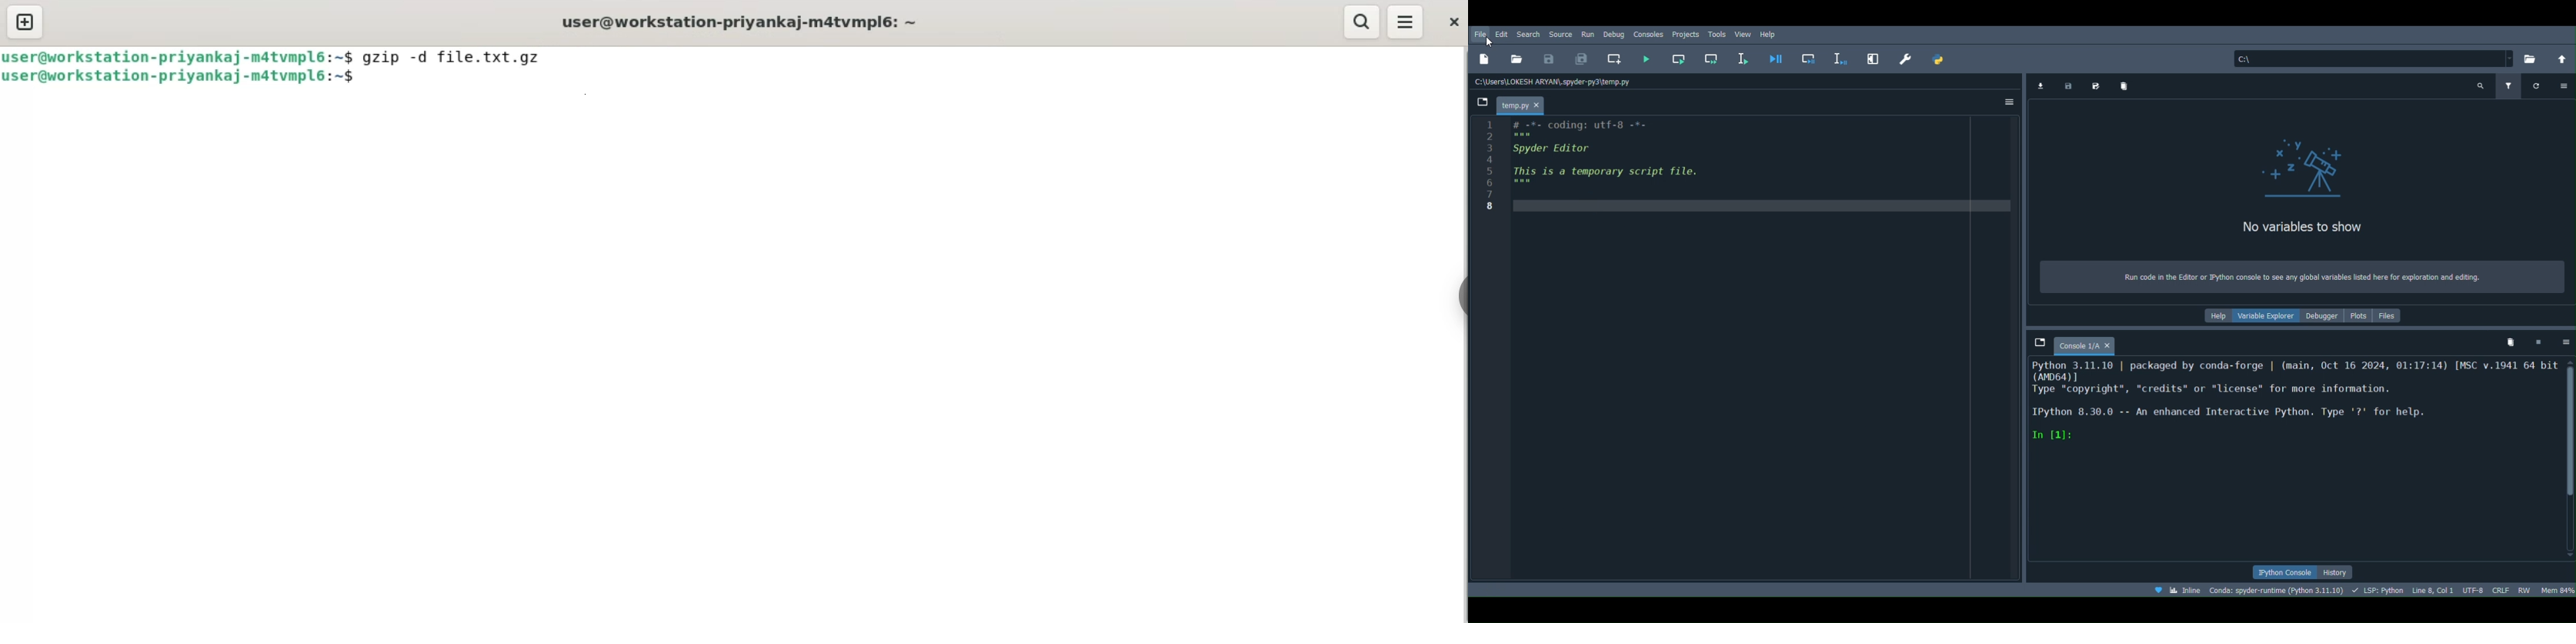 The image size is (2576, 644). I want to click on close, so click(2107, 345).